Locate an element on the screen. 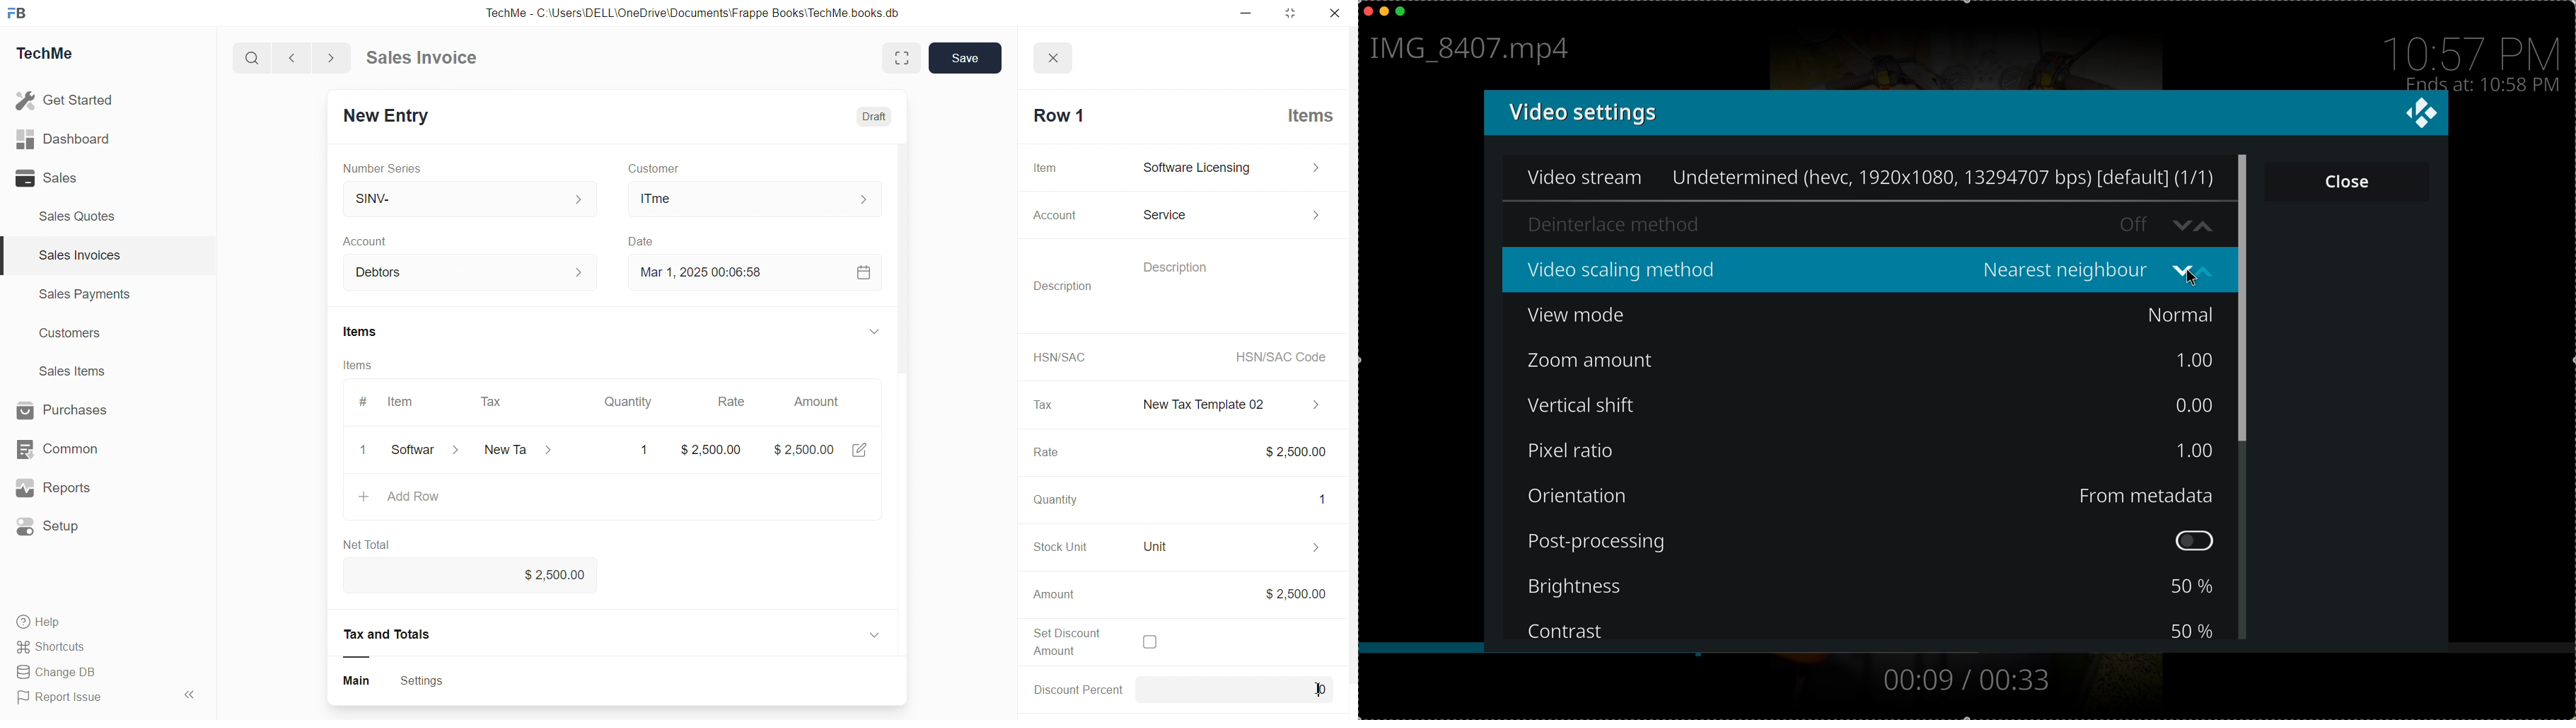  Logo is located at coordinates (2420, 114).